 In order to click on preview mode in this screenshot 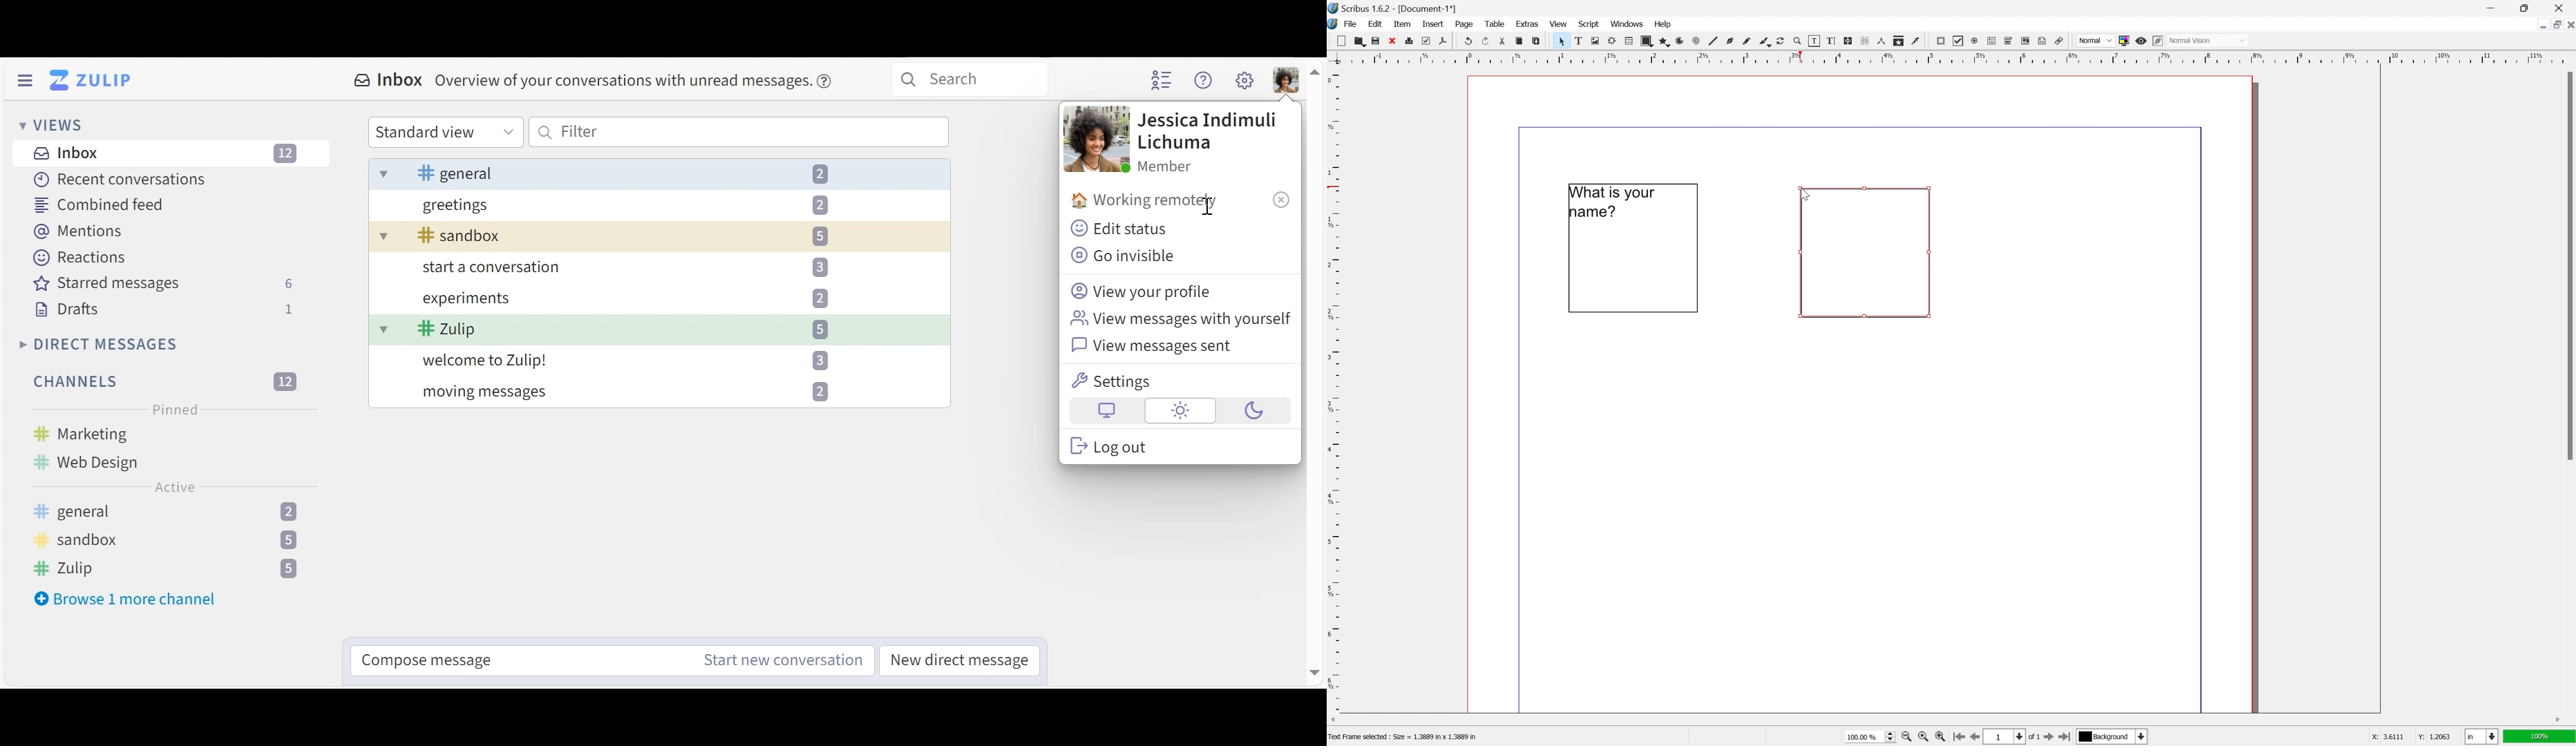, I will do `click(2140, 40)`.